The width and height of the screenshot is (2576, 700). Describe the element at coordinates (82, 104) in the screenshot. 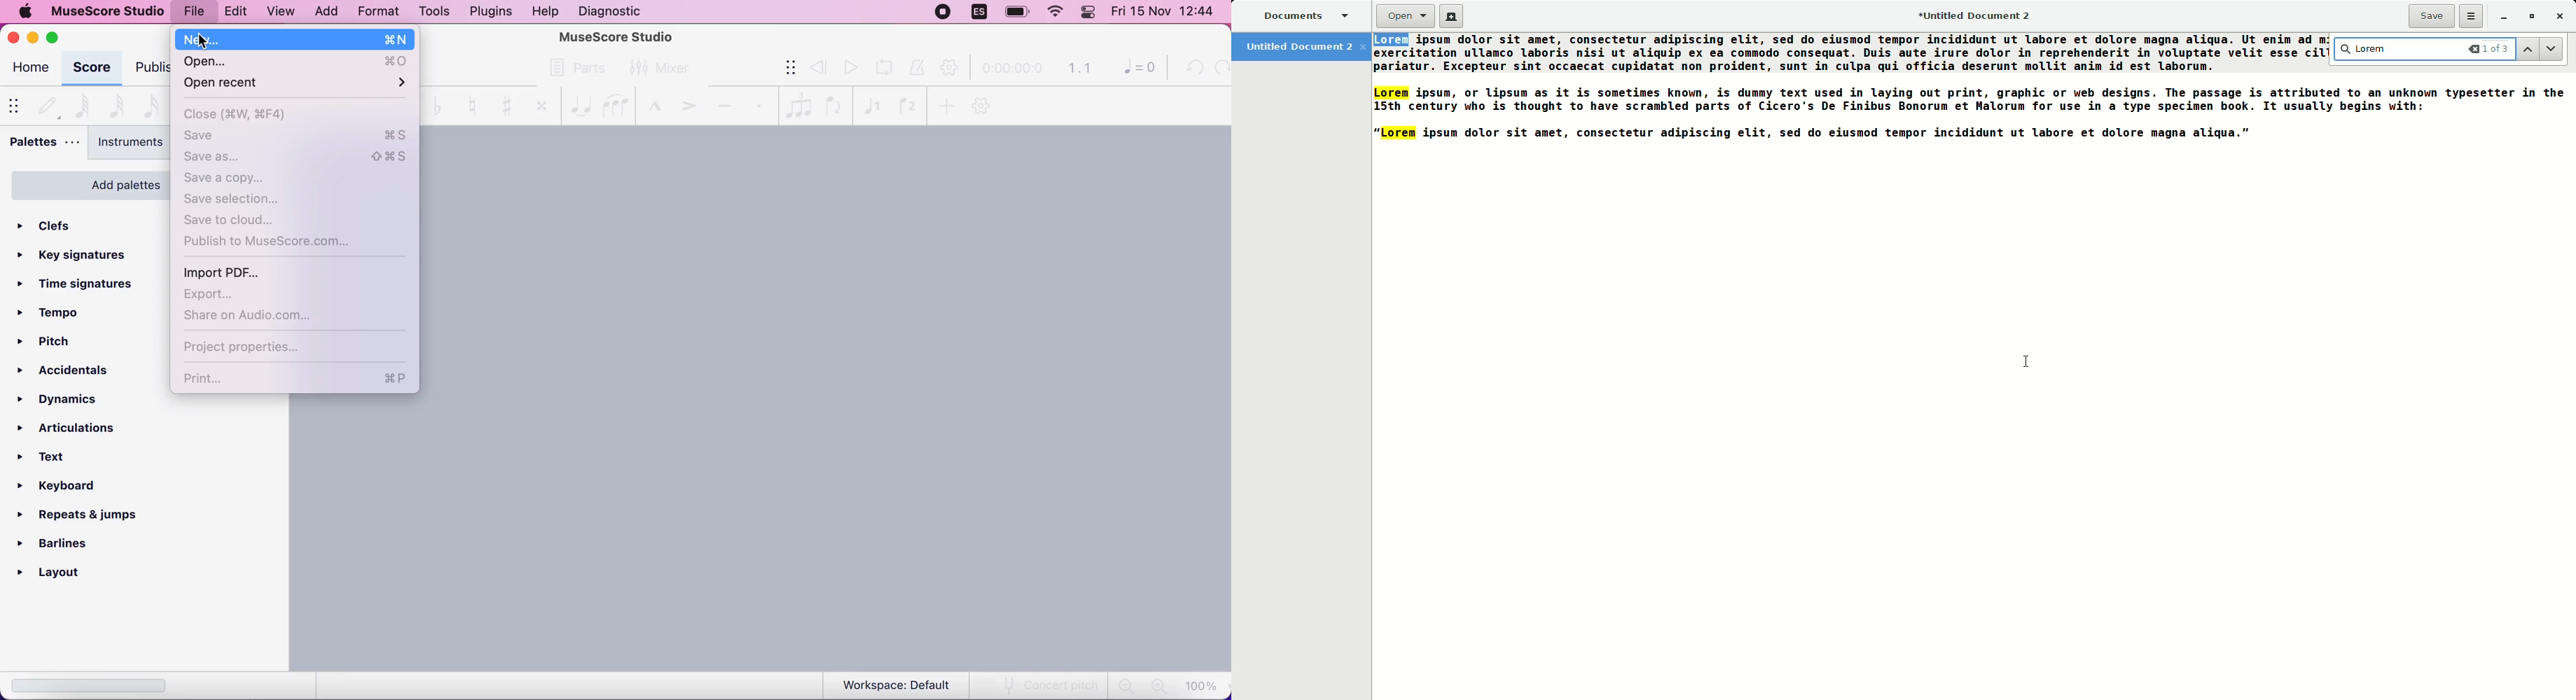

I see `64th note` at that location.